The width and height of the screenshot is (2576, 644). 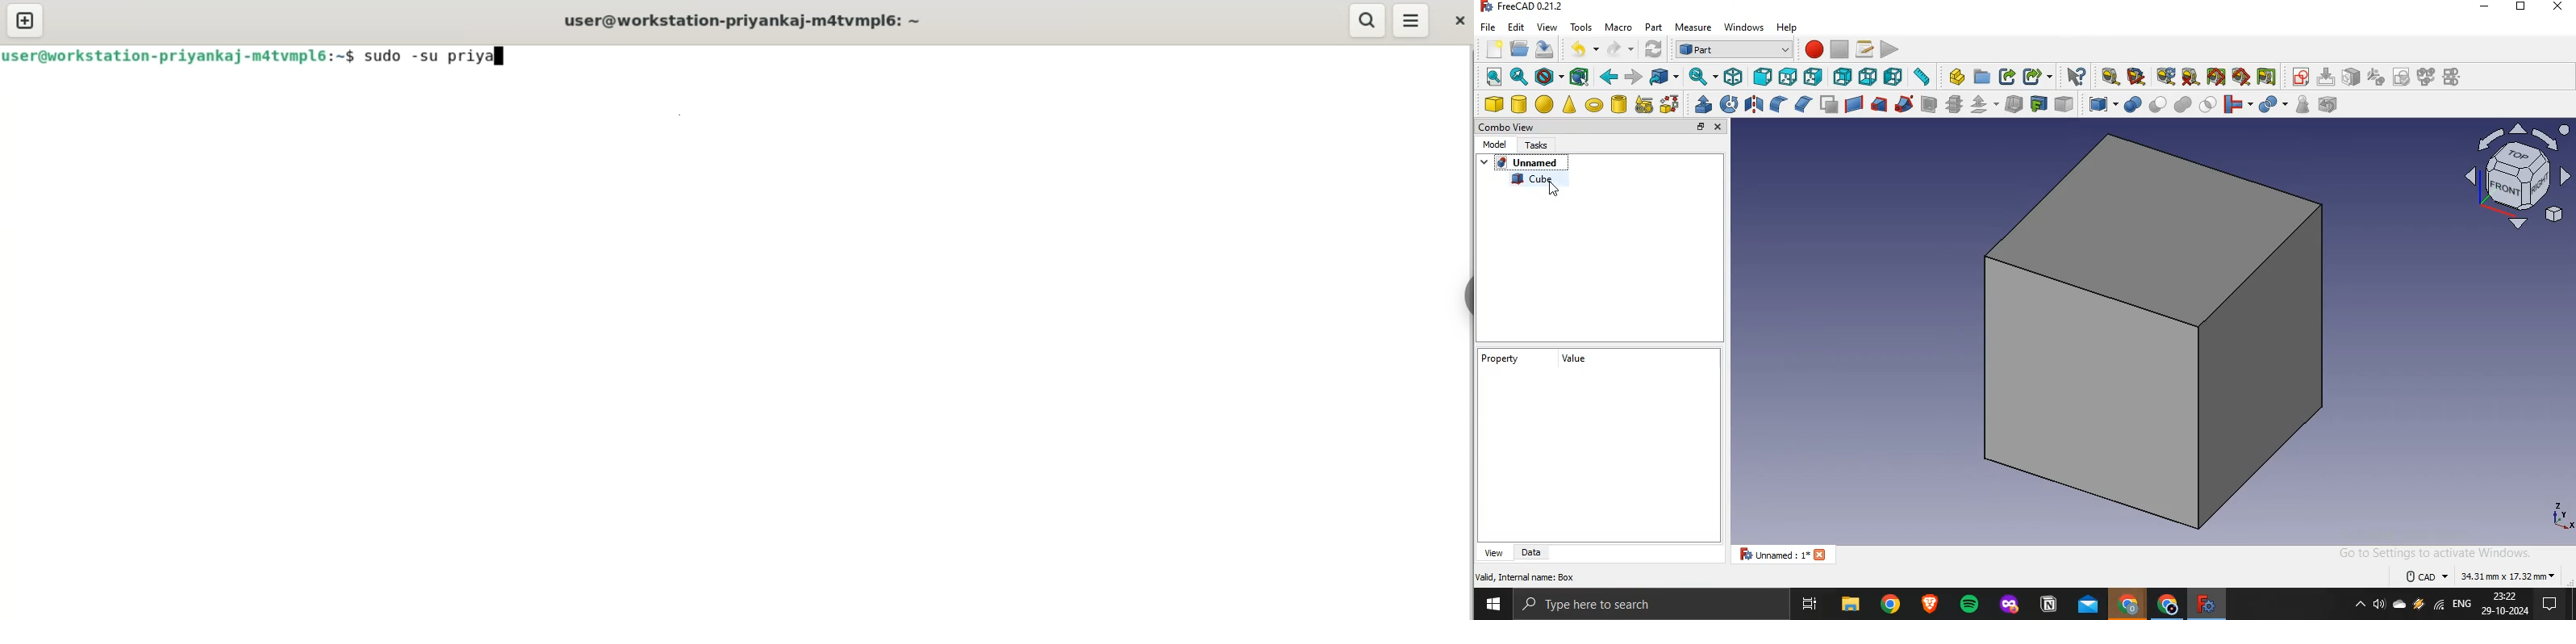 I want to click on toggle delta, so click(x=2267, y=76).